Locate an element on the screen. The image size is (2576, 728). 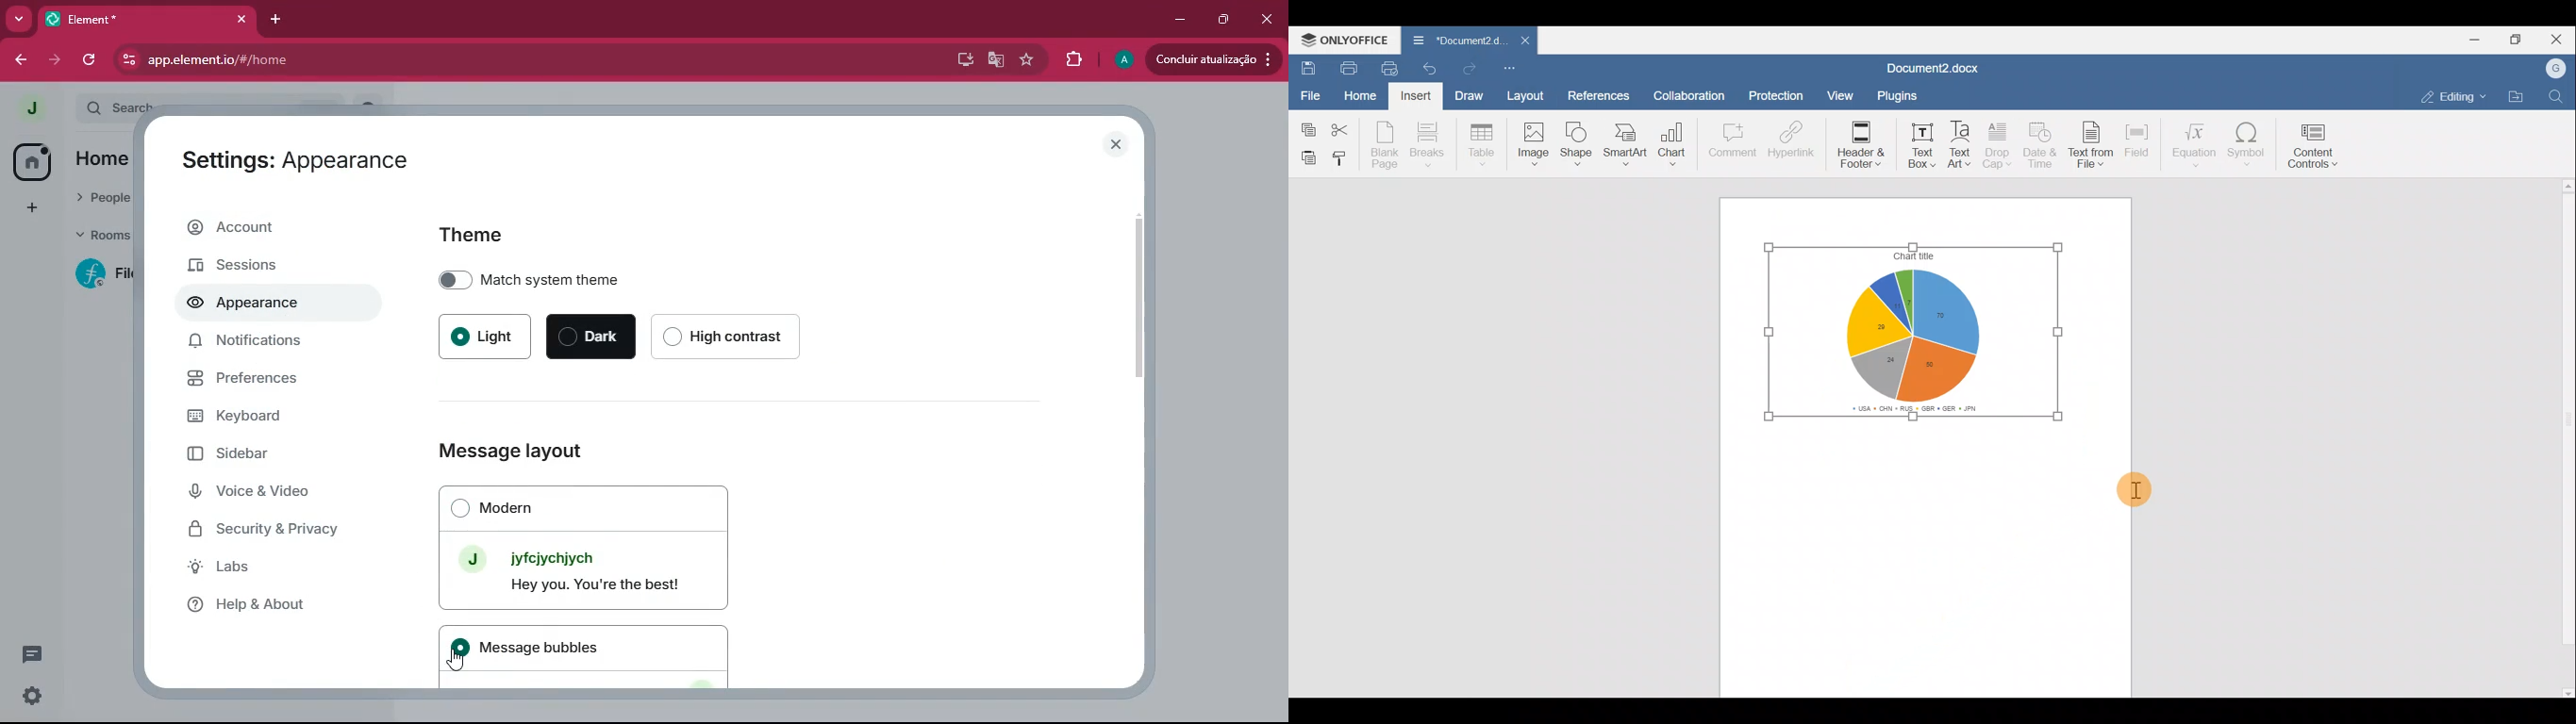
Close is located at coordinates (2560, 38).